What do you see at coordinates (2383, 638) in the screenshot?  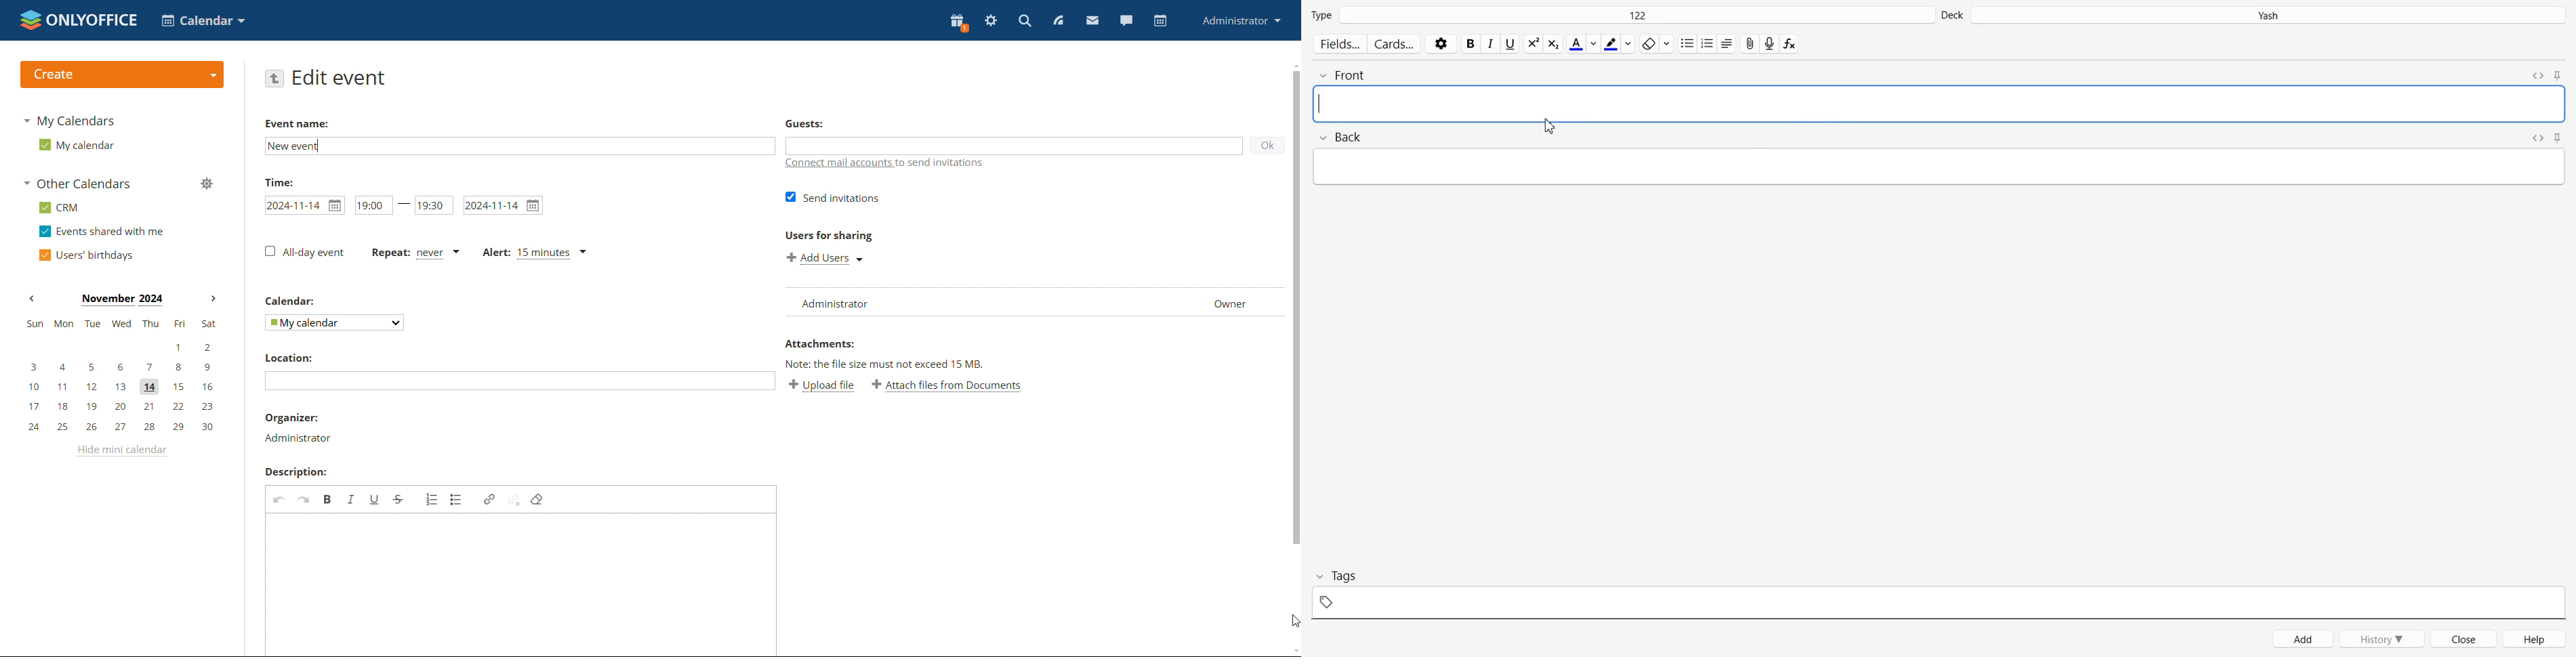 I see `History` at bounding box center [2383, 638].